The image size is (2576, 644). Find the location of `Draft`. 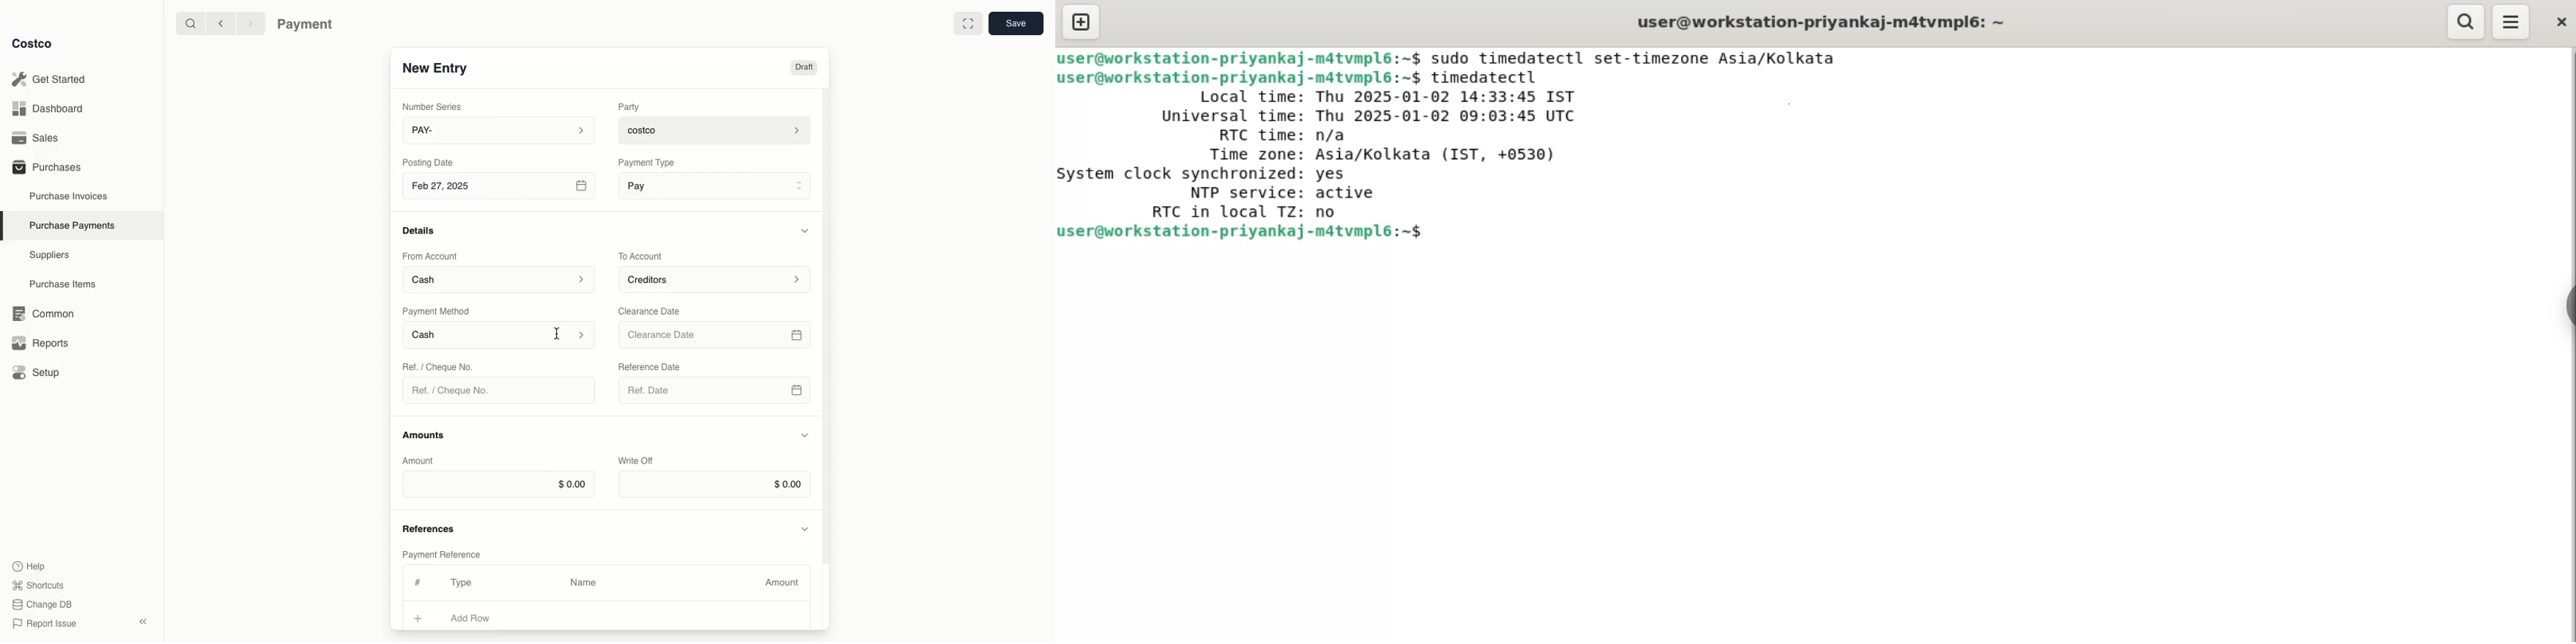

Draft is located at coordinates (804, 67).